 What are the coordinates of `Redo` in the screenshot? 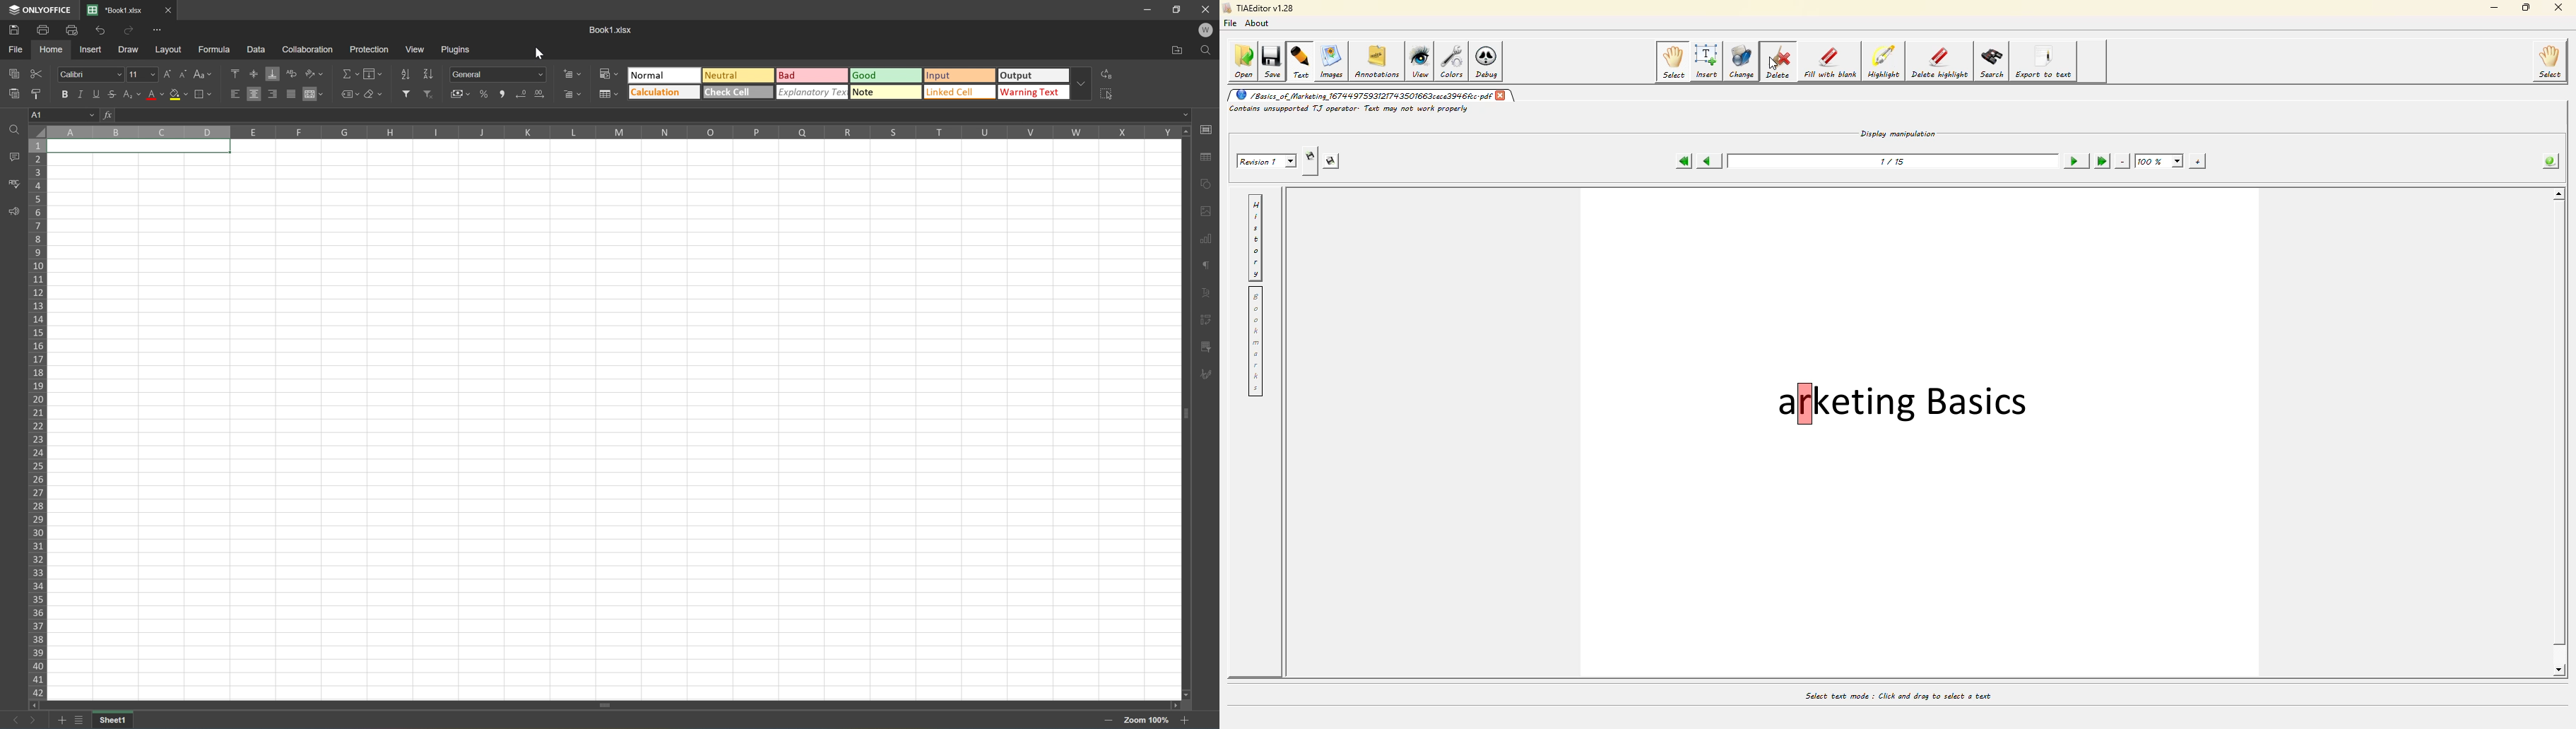 It's located at (130, 32).